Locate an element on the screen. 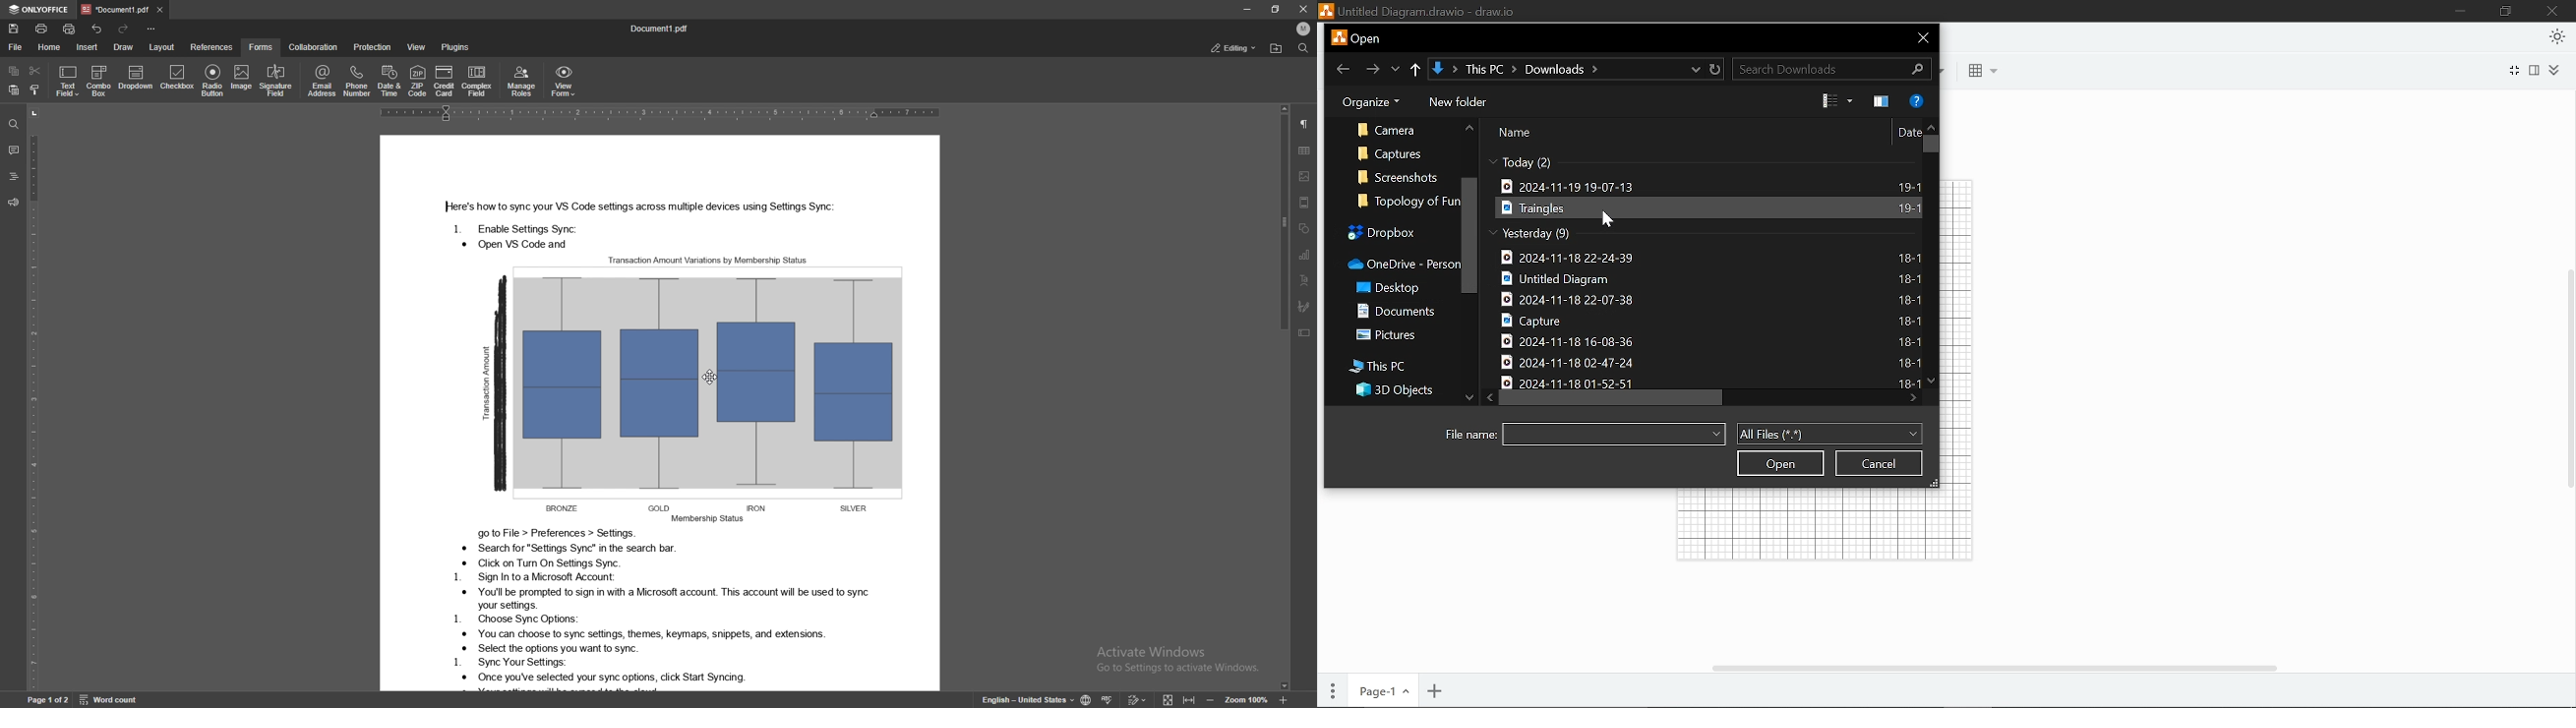 The image size is (2576, 728). locate file is located at coordinates (1276, 49).